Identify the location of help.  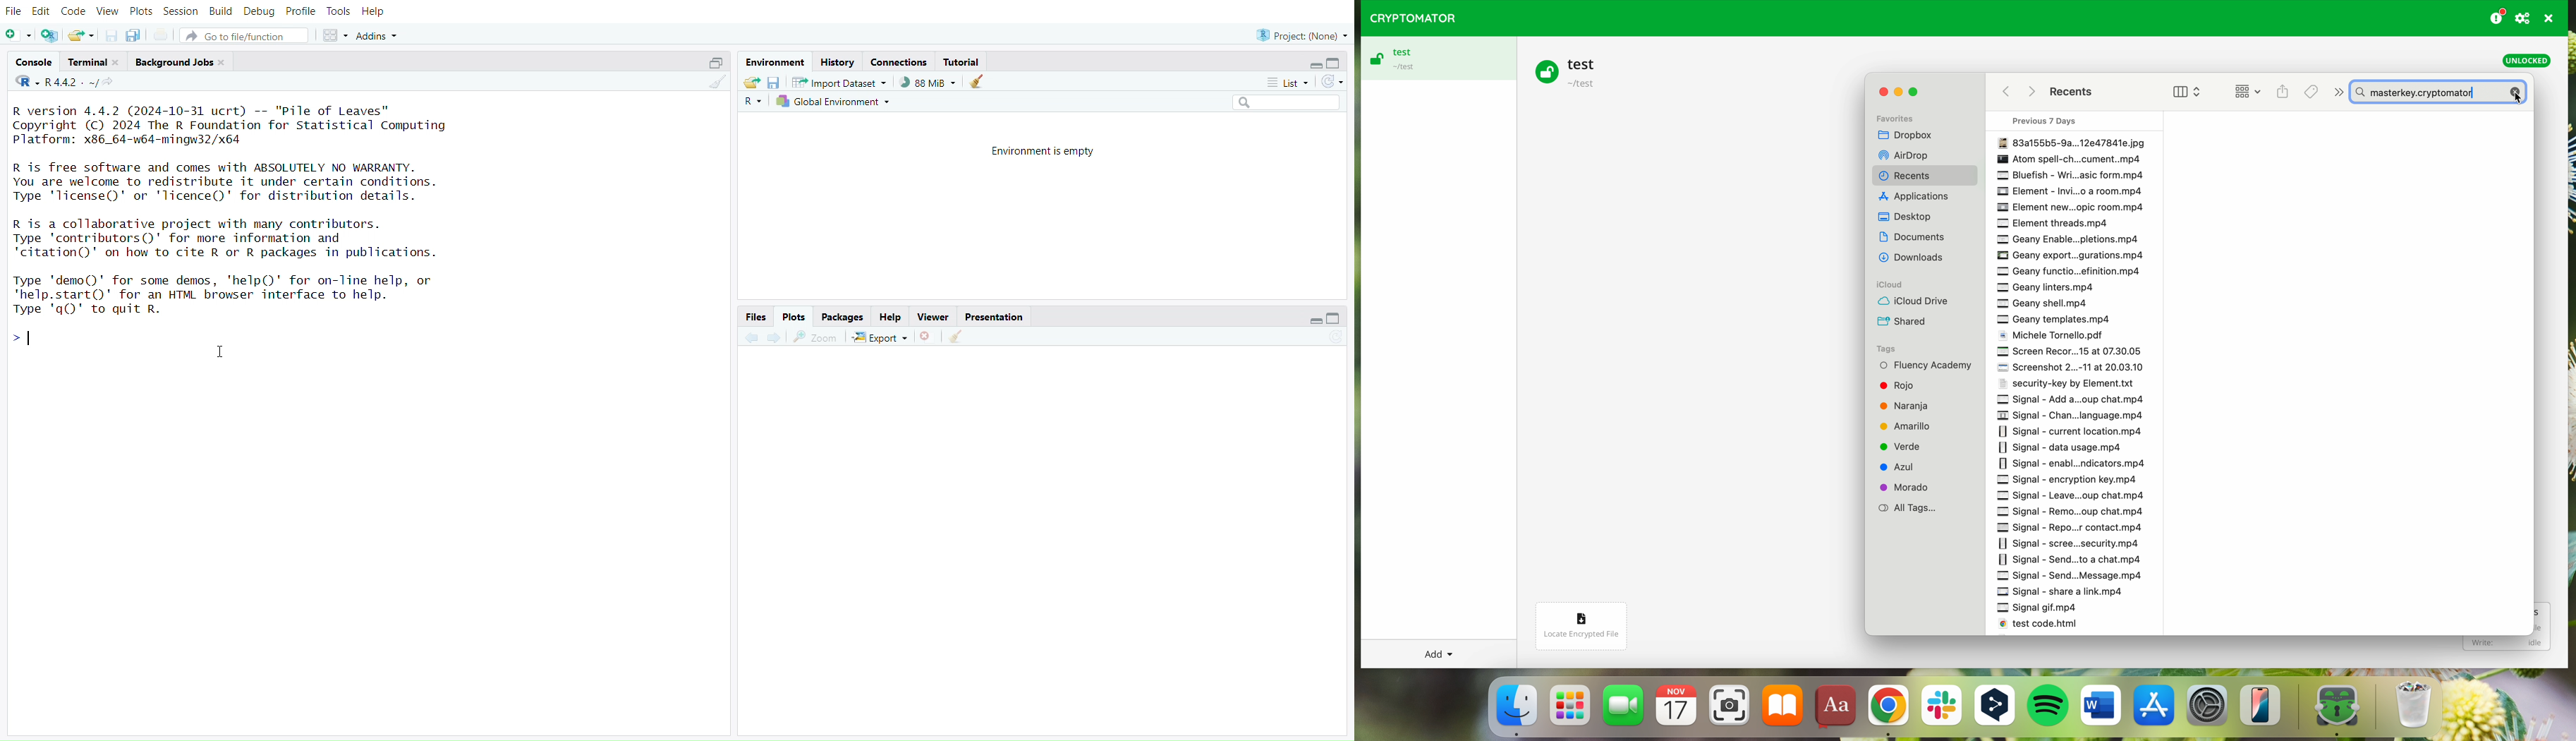
(891, 315).